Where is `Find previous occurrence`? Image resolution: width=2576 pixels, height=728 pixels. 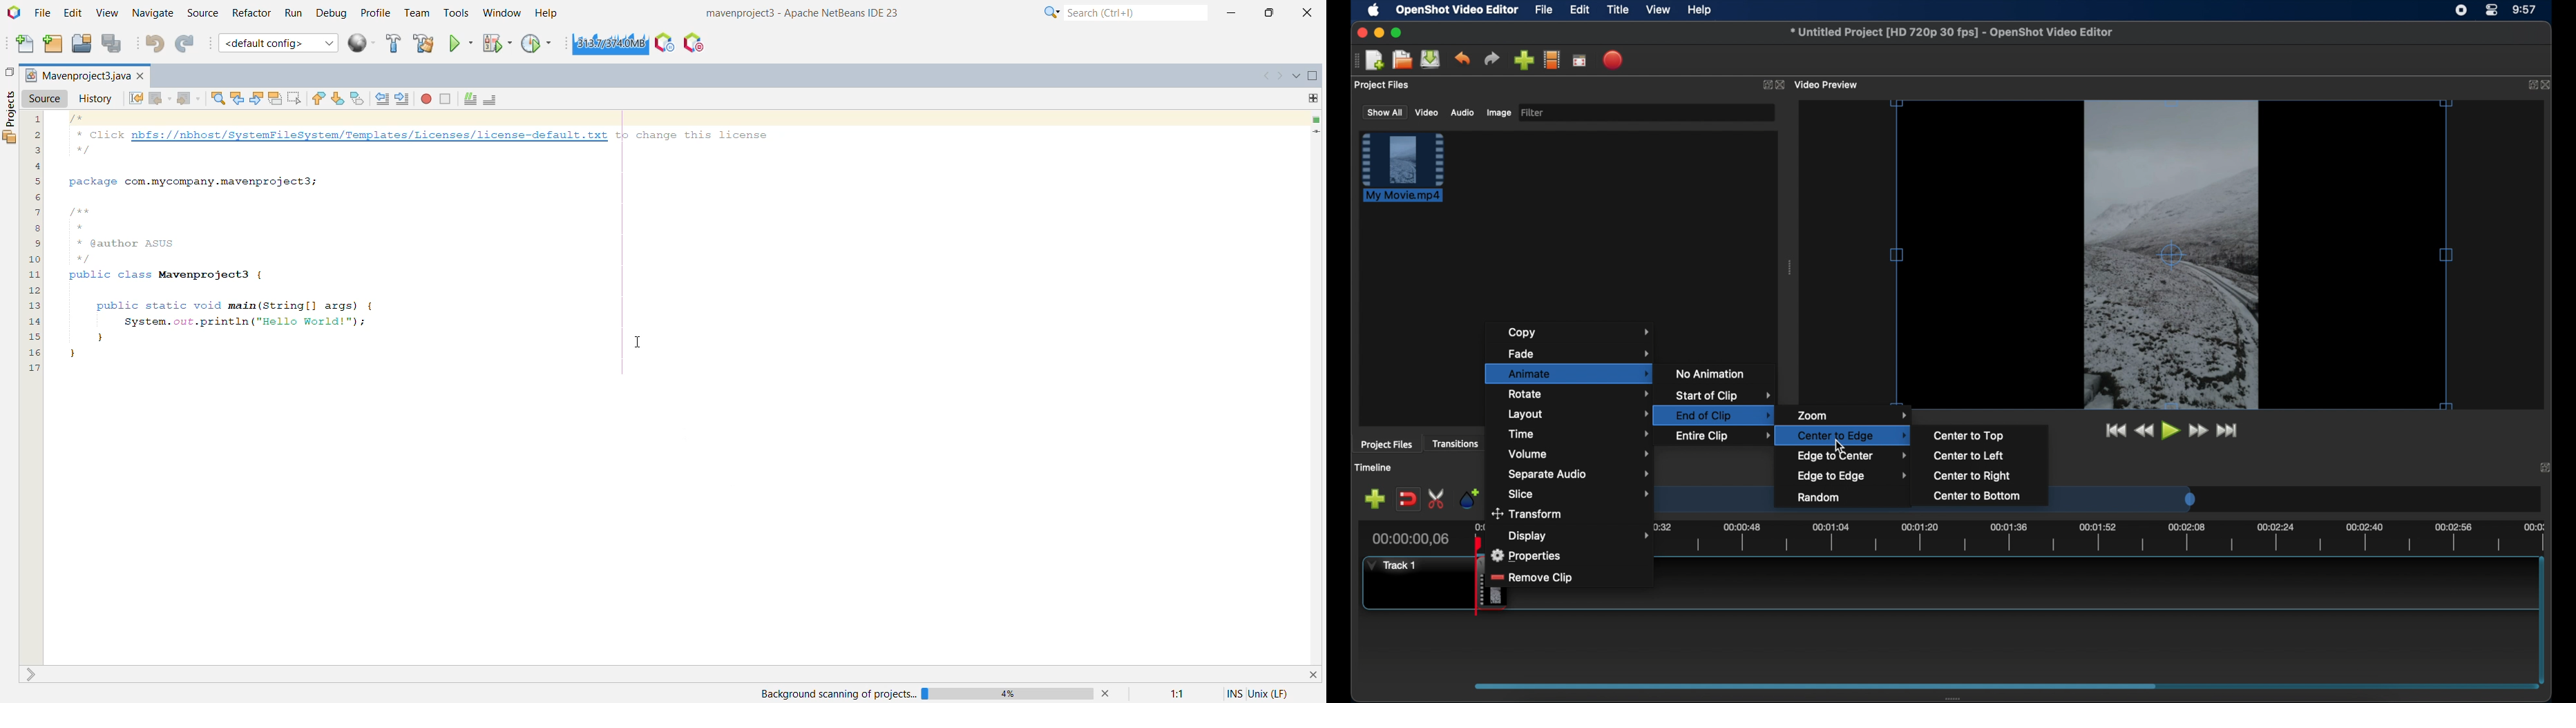 Find previous occurrence is located at coordinates (236, 99).